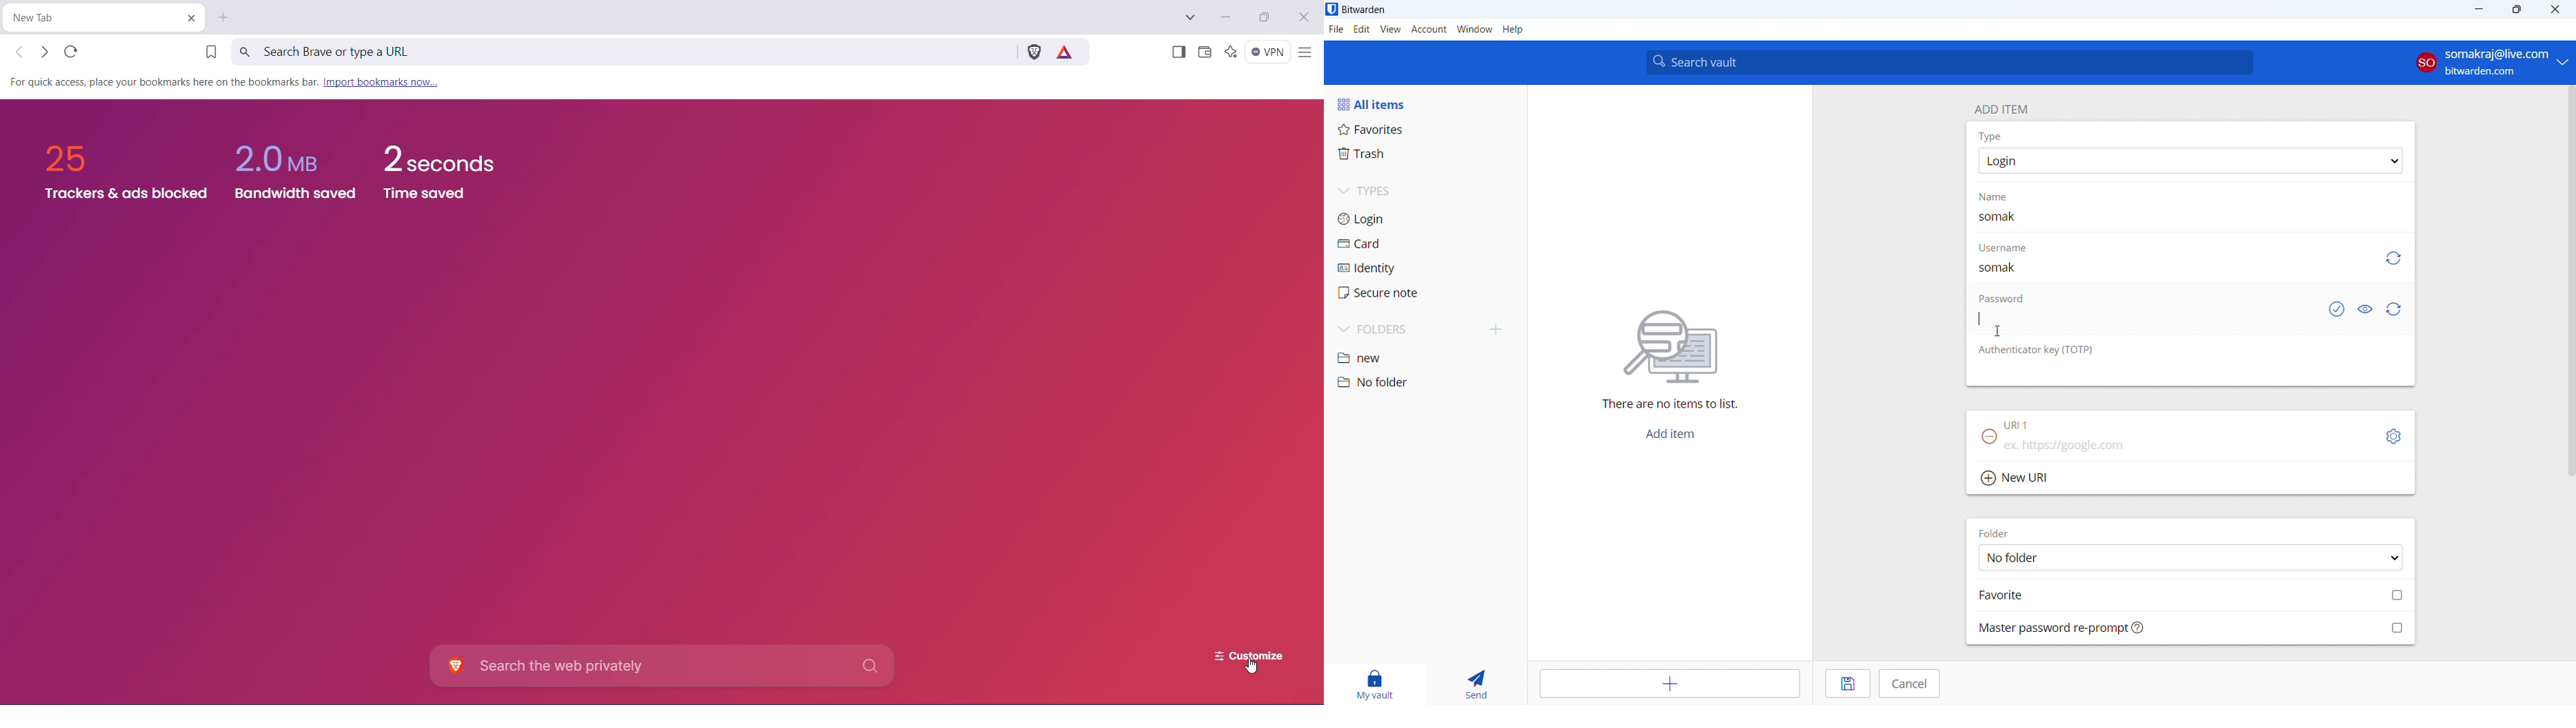 The height and width of the screenshot is (728, 2576). What do you see at coordinates (20, 52) in the screenshot?
I see `Click to go back, hold to see history` at bounding box center [20, 52].